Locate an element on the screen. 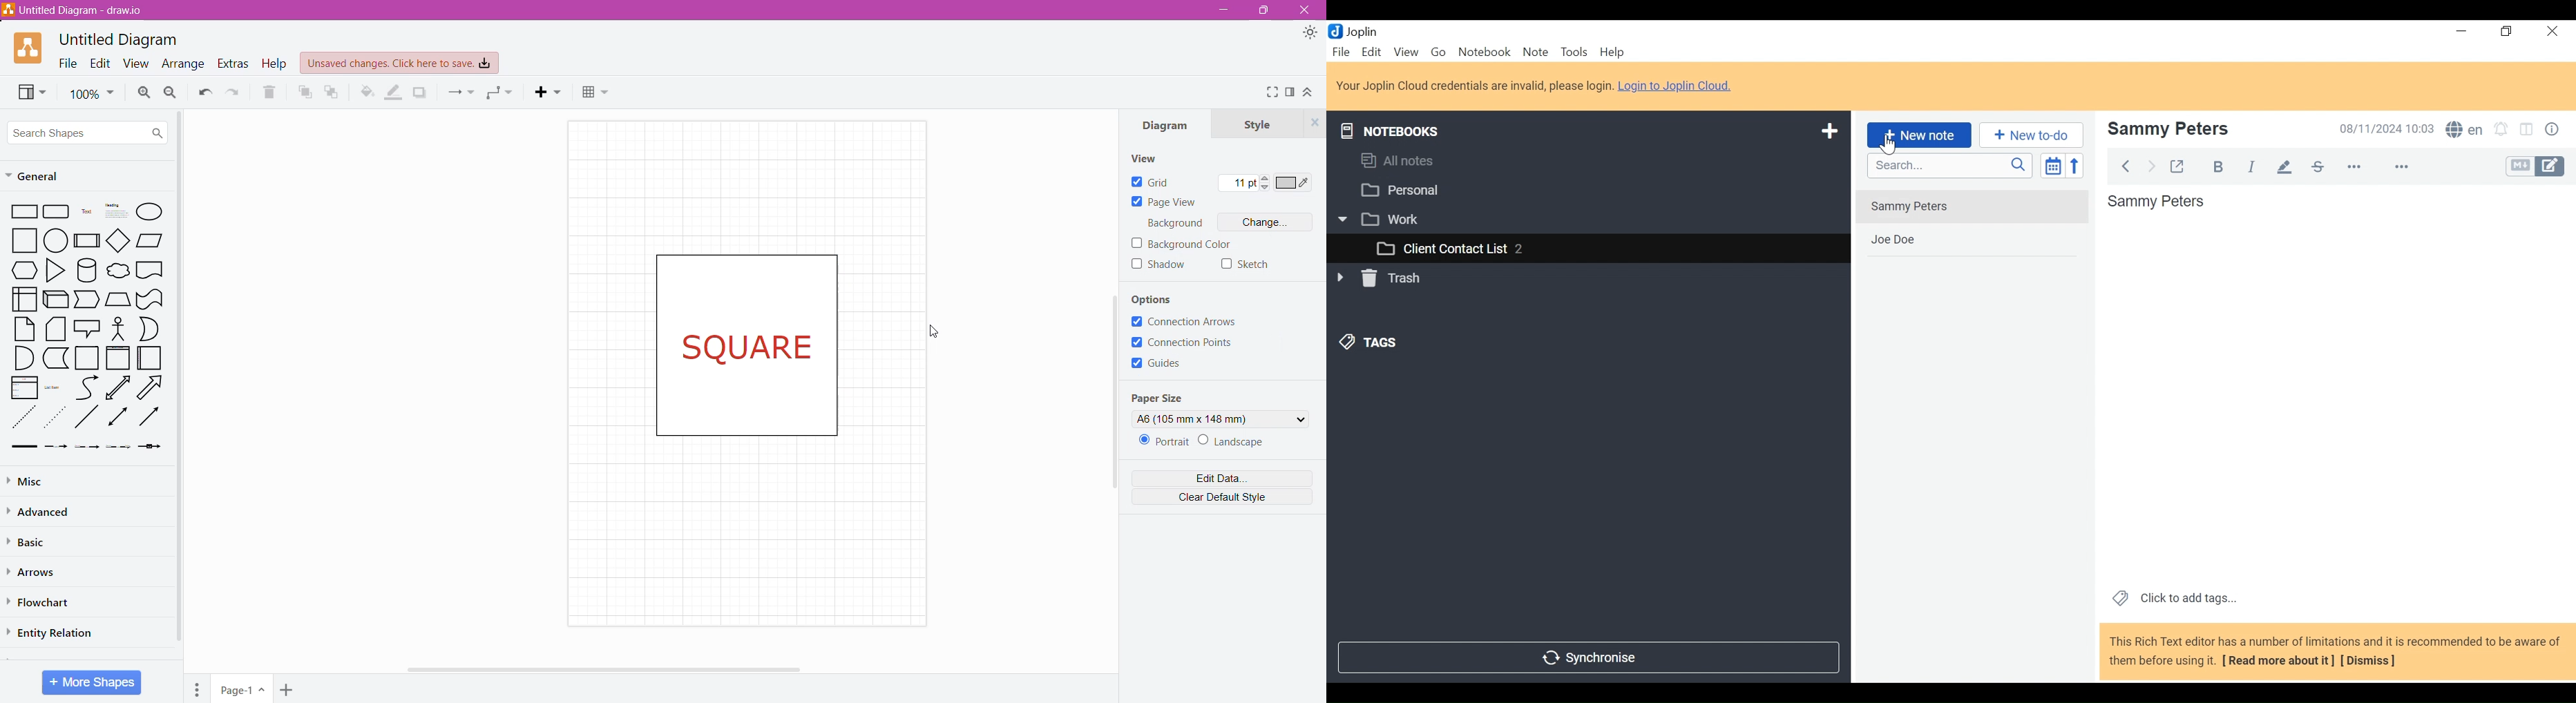  Add Pages is located at coordinates (288, 691).